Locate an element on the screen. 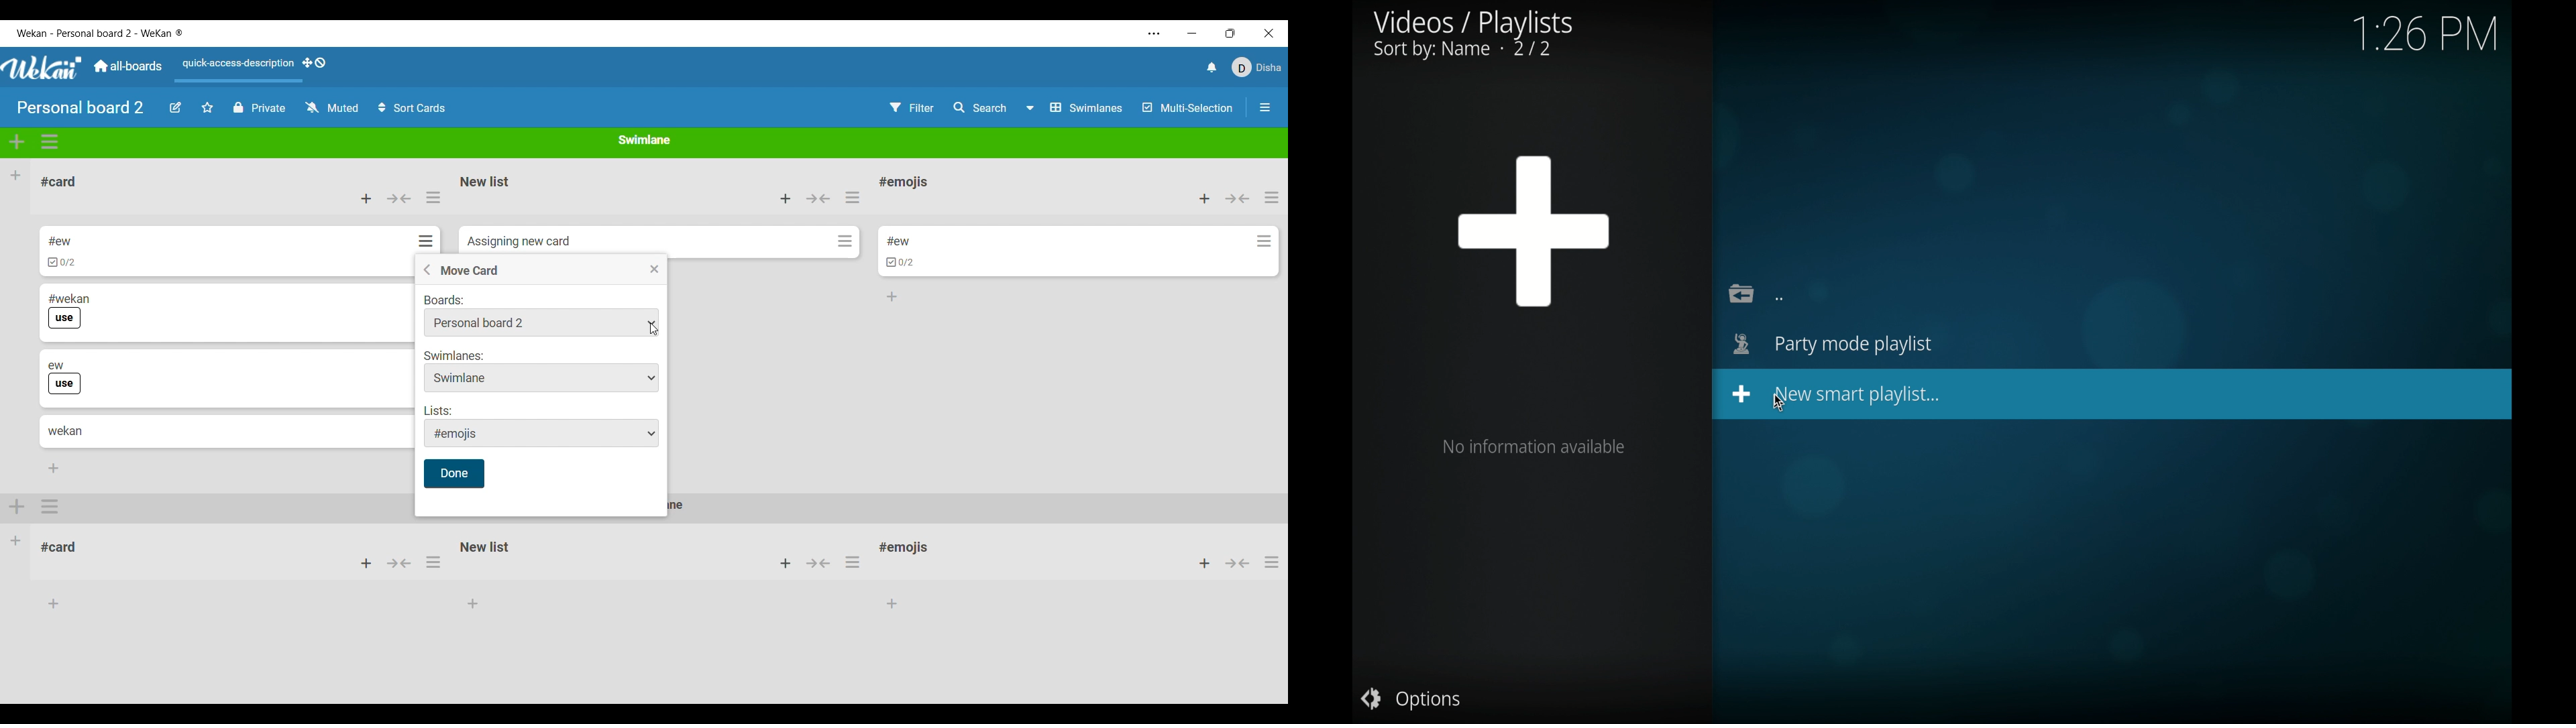 The width and height of the screenshot is (2576, 728). back is located at coordinates (1756, 292).